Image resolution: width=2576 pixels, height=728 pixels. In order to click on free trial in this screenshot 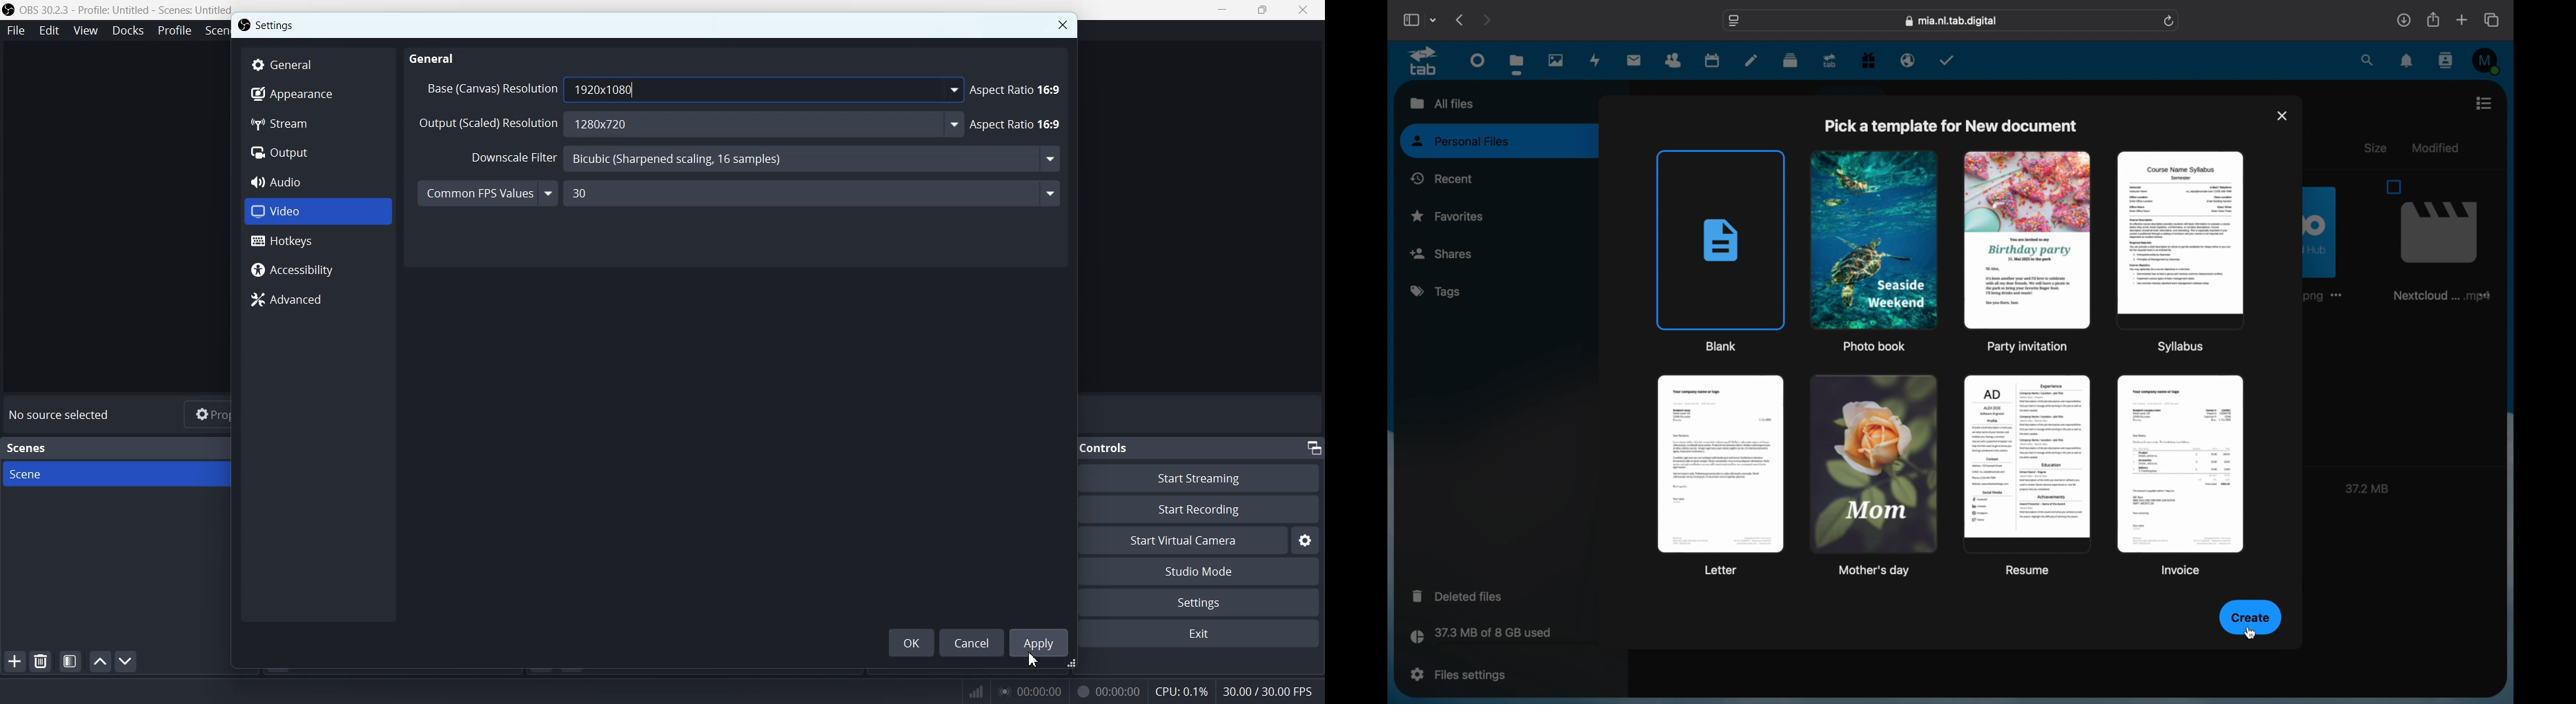, I will do `click(1868, 61)`.